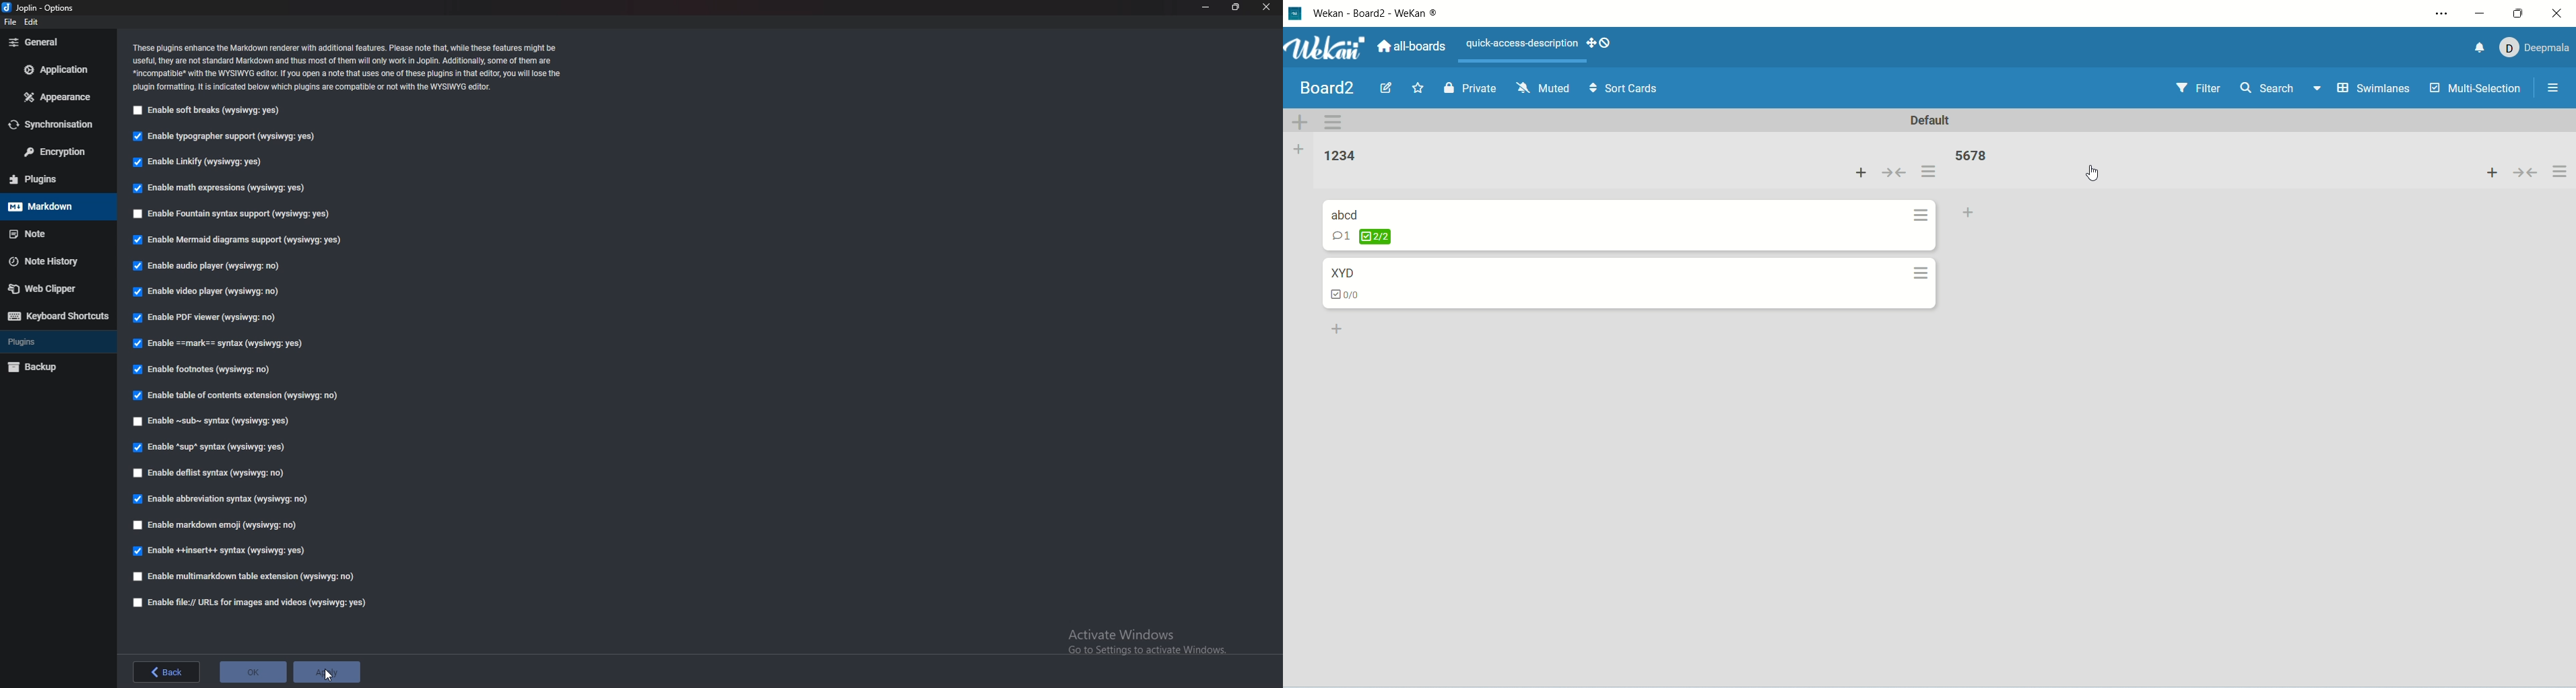 Image resolution: width=2576 pixels, height=700 pixels. What do you see at coordinates (251, 576) in the screenshot?
I see `enable multi markdown table extension` at bounding box center [251, 576].